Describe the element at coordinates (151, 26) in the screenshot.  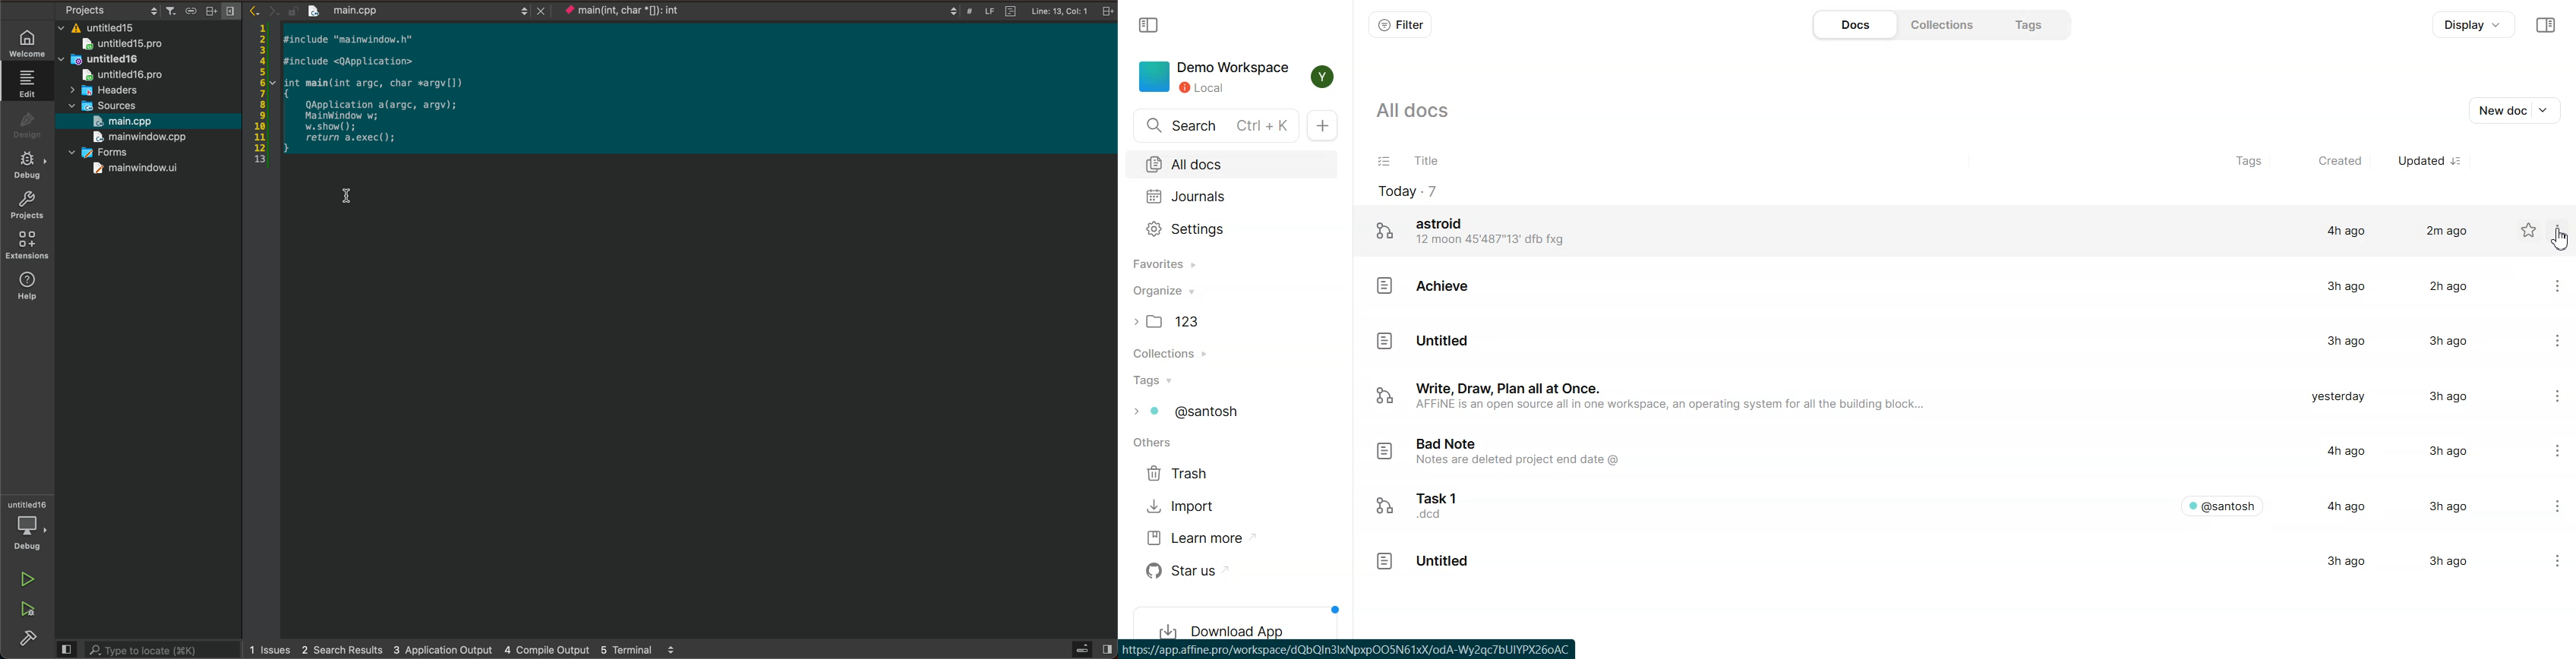
I see `files and folders` at that location.